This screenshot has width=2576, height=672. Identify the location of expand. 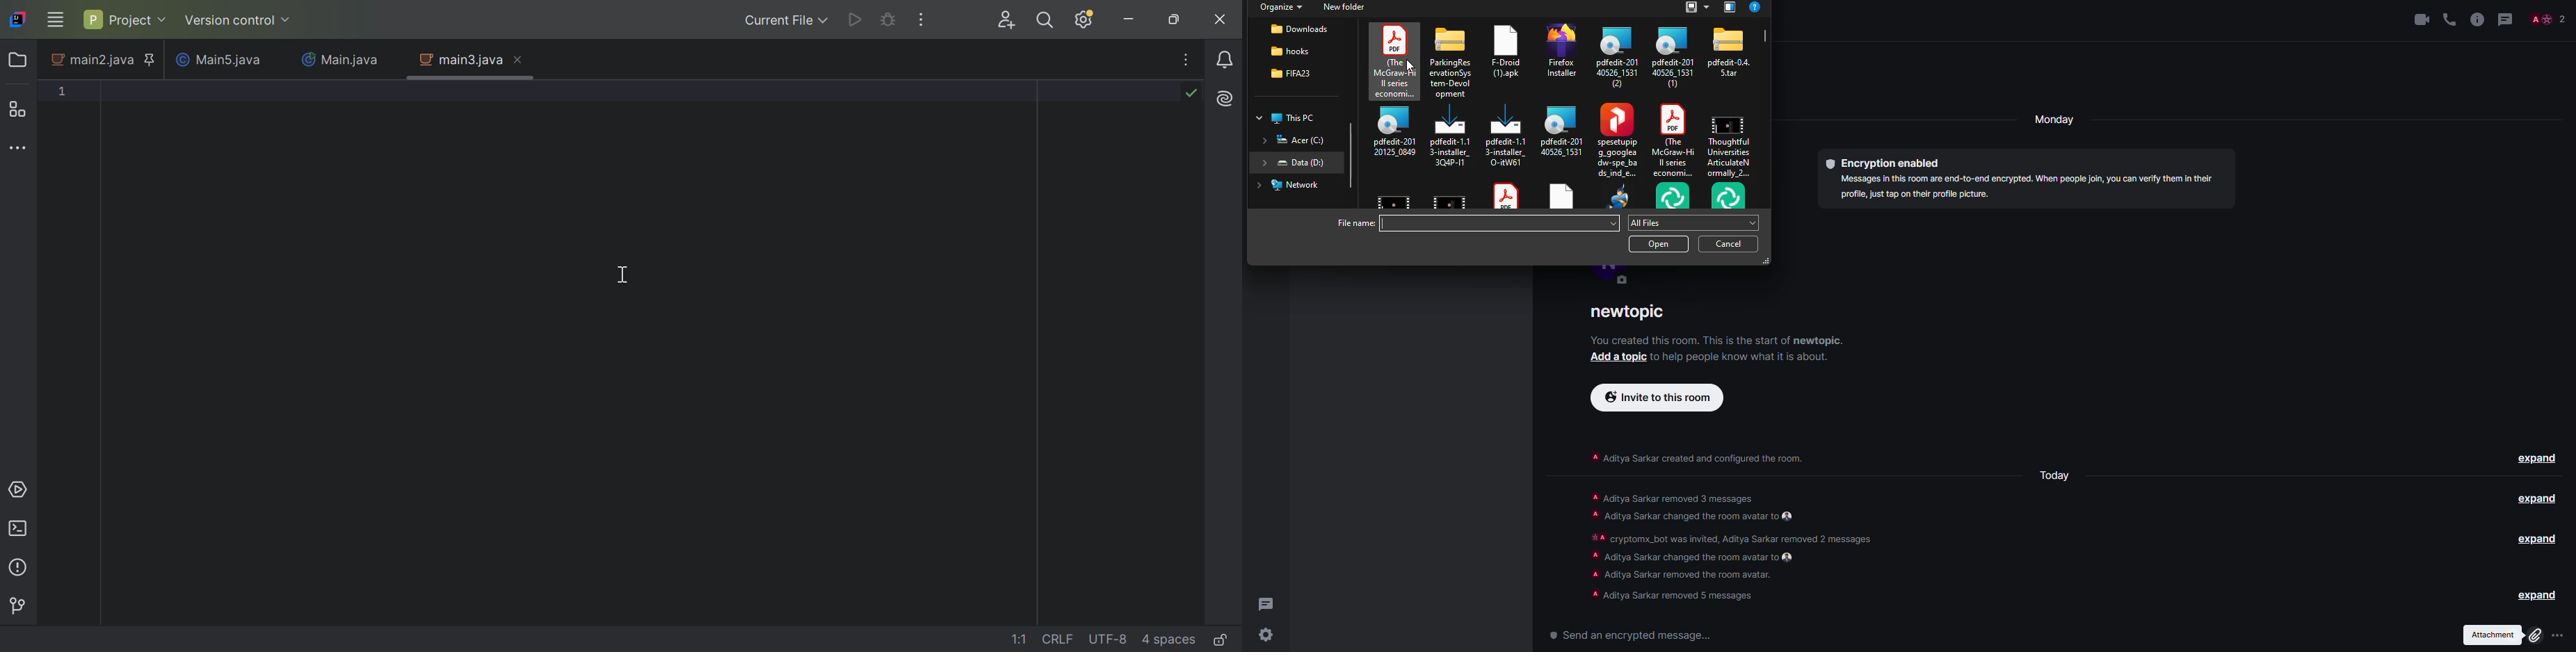
(2534, 596).